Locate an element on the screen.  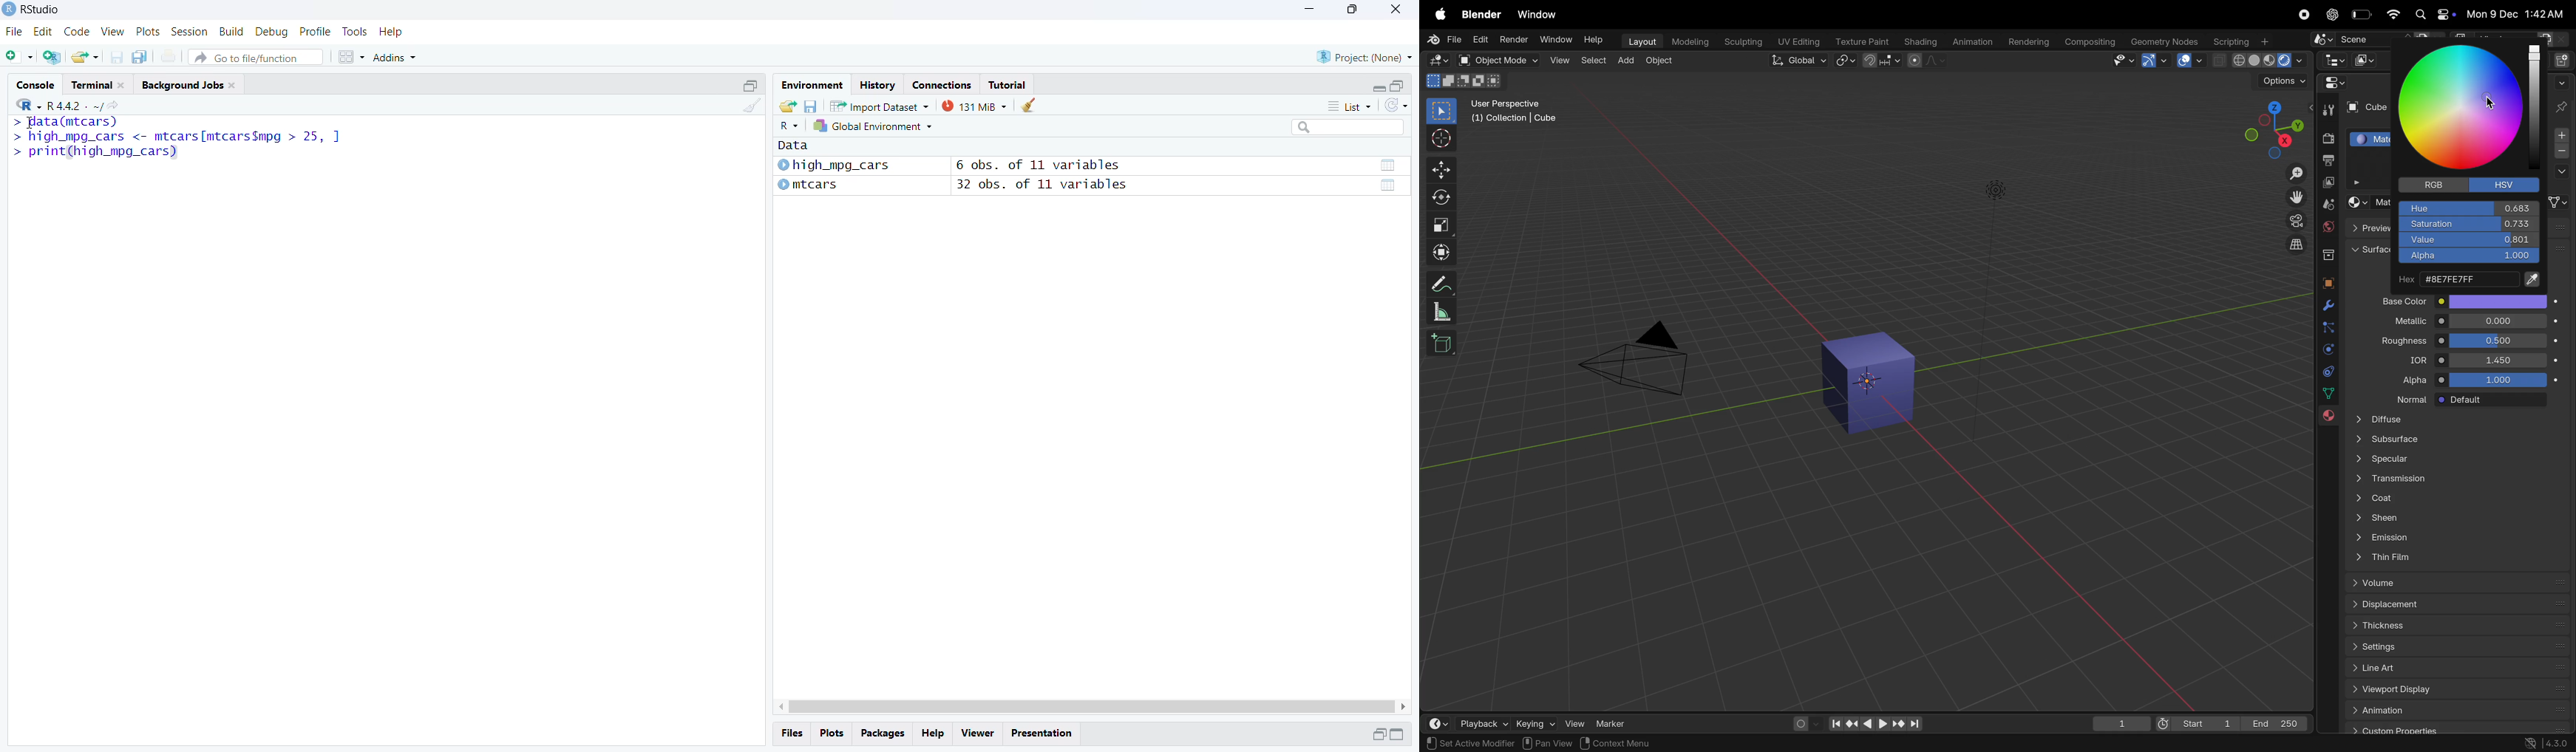
minimize is located at coordinates (750, 84).